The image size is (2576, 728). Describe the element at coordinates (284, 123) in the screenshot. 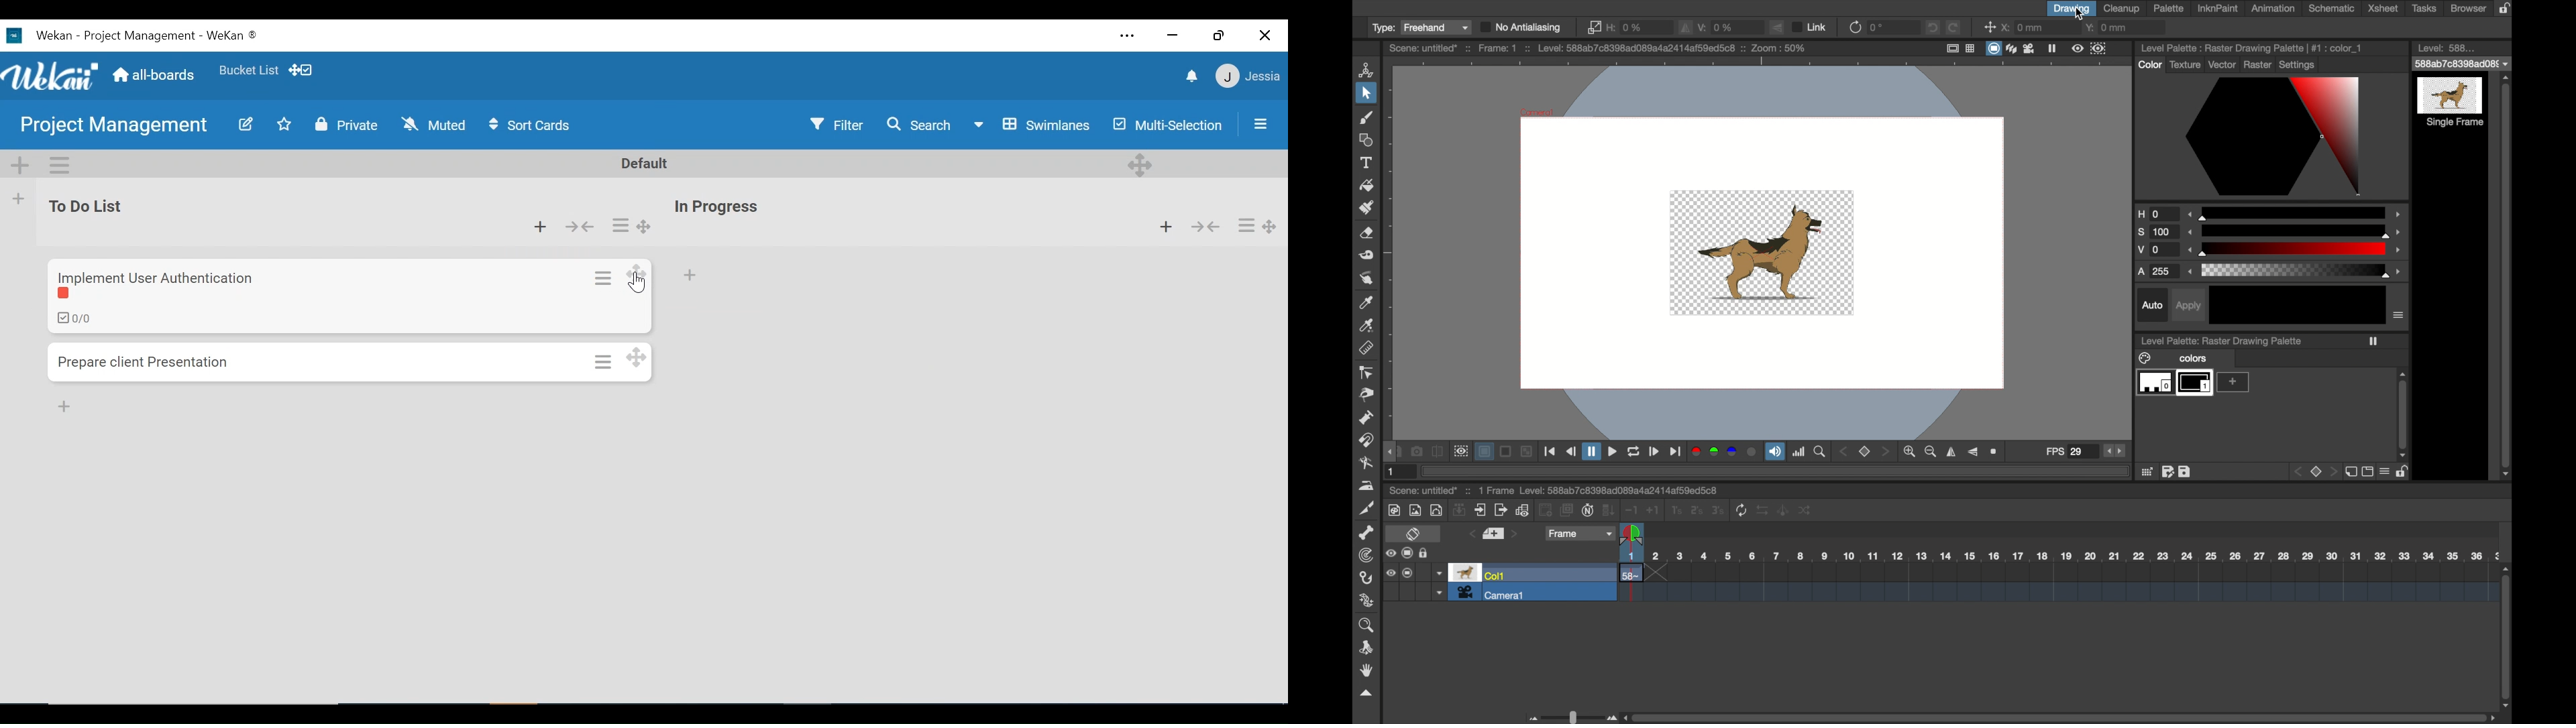

I see `Favorites` at that location.